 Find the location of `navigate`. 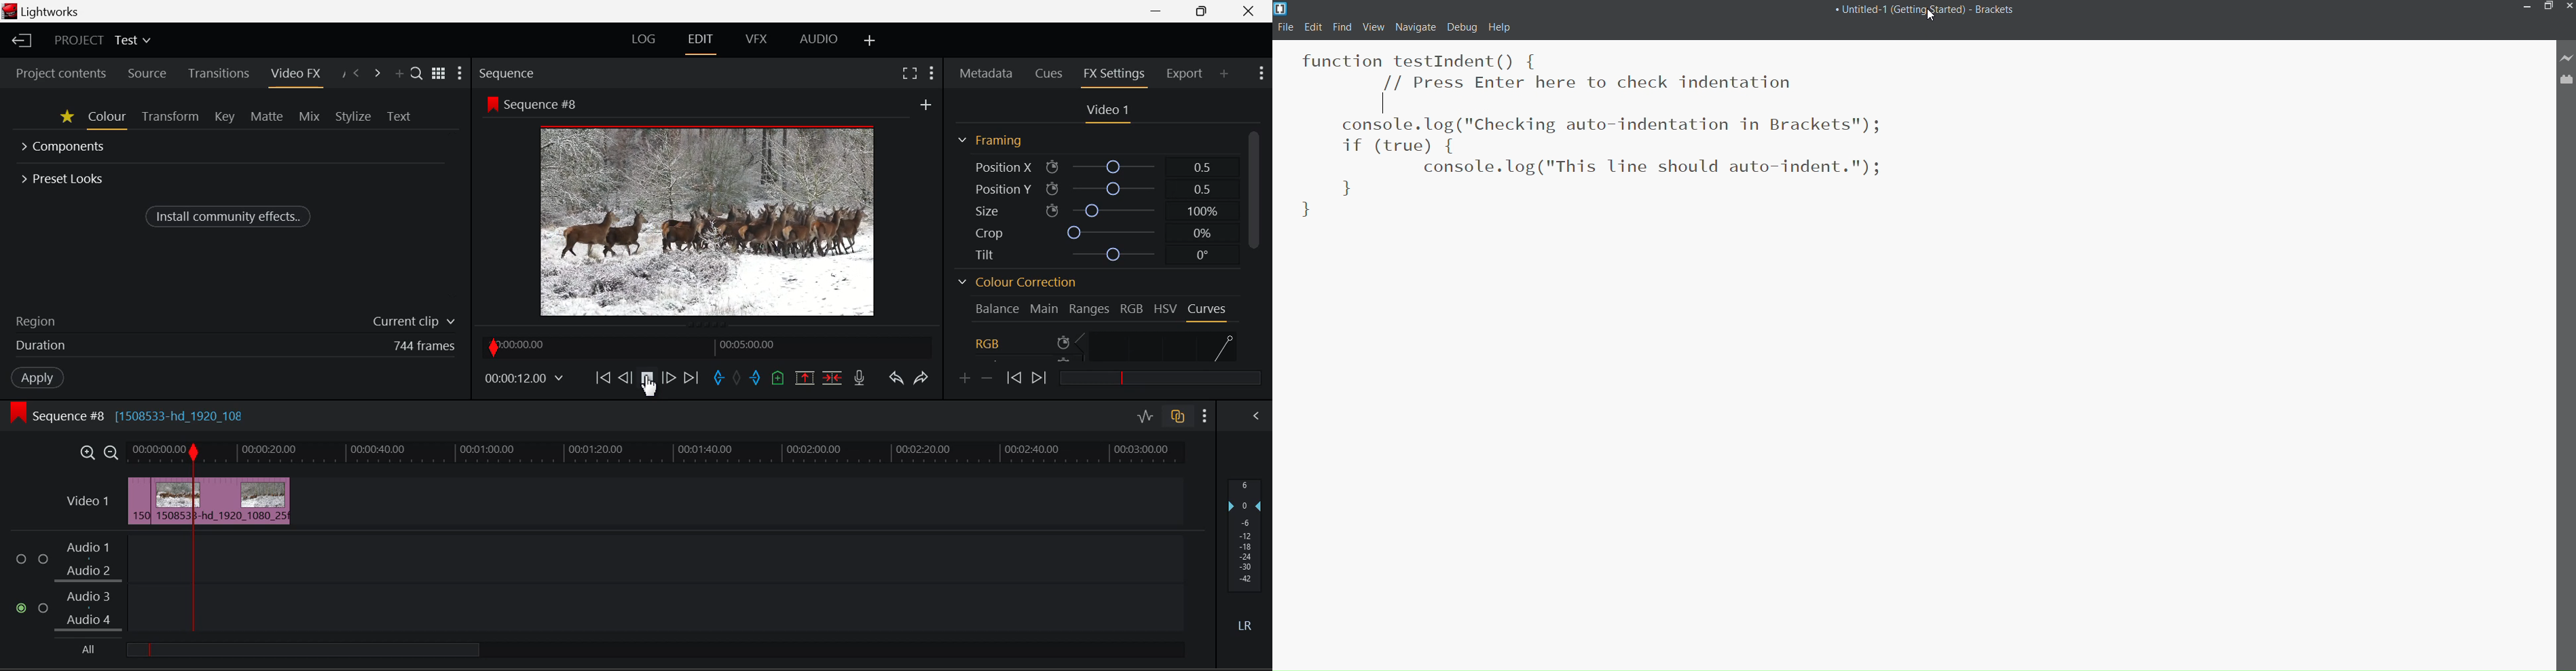

navigate is located at coordinates (1415, 26).